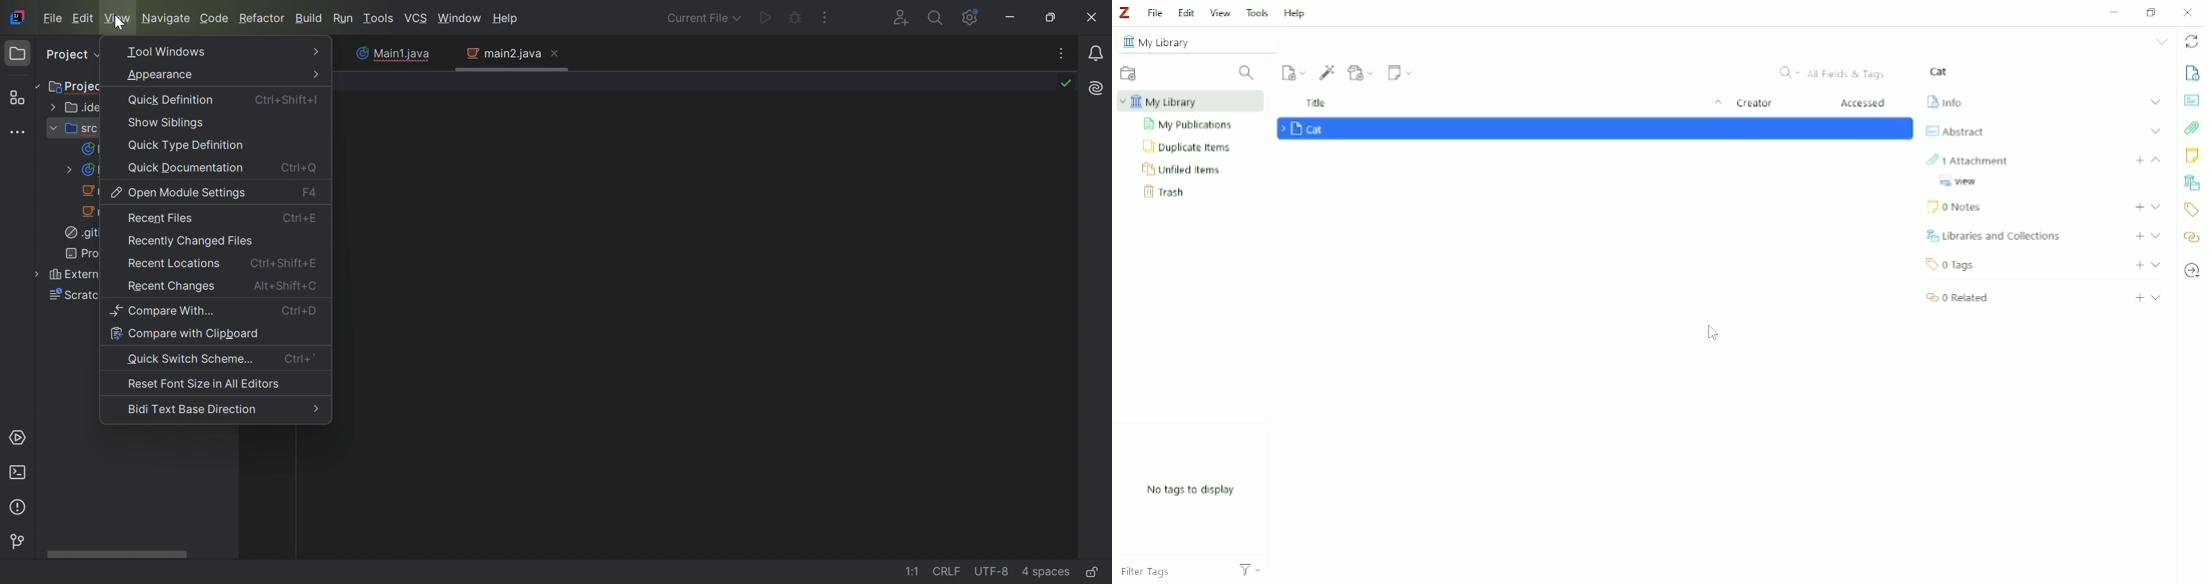 The width and height of the screenshot is (2212, 588). Describe the element at coordinates (389, 54) in the screenshot. I see `Main1.java` at that location.